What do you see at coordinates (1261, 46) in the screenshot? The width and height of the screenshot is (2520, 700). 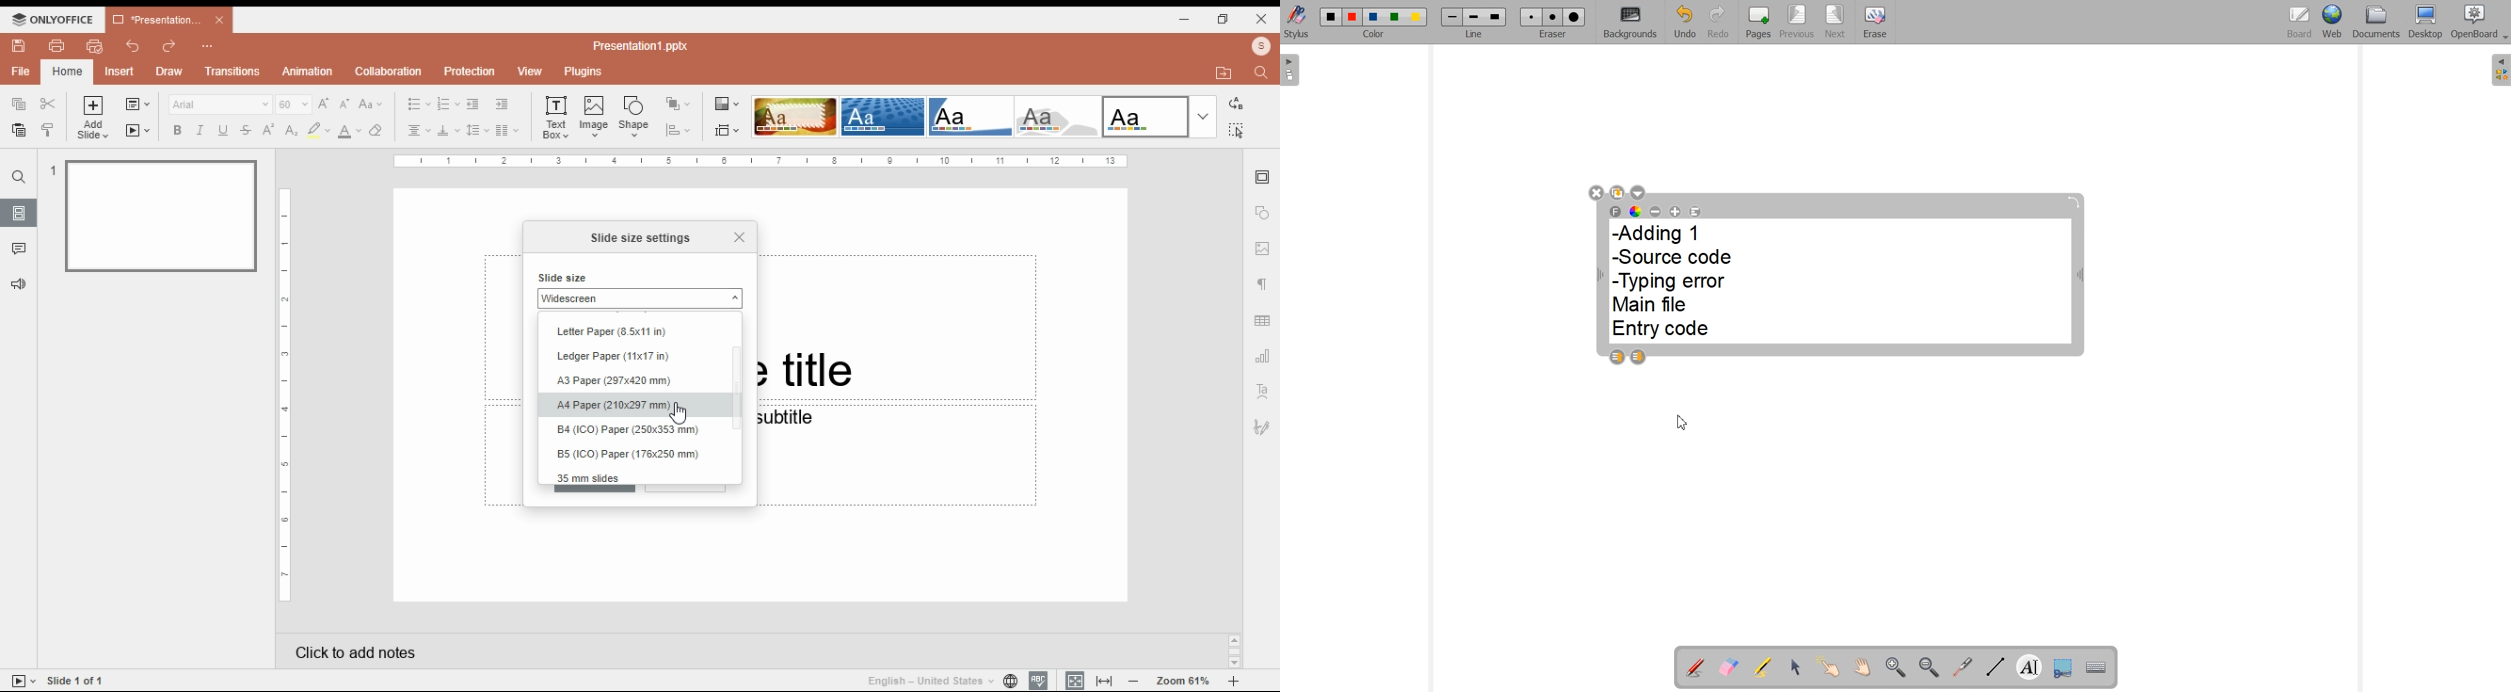 I see `profile` at bounding box center [1261, 46].